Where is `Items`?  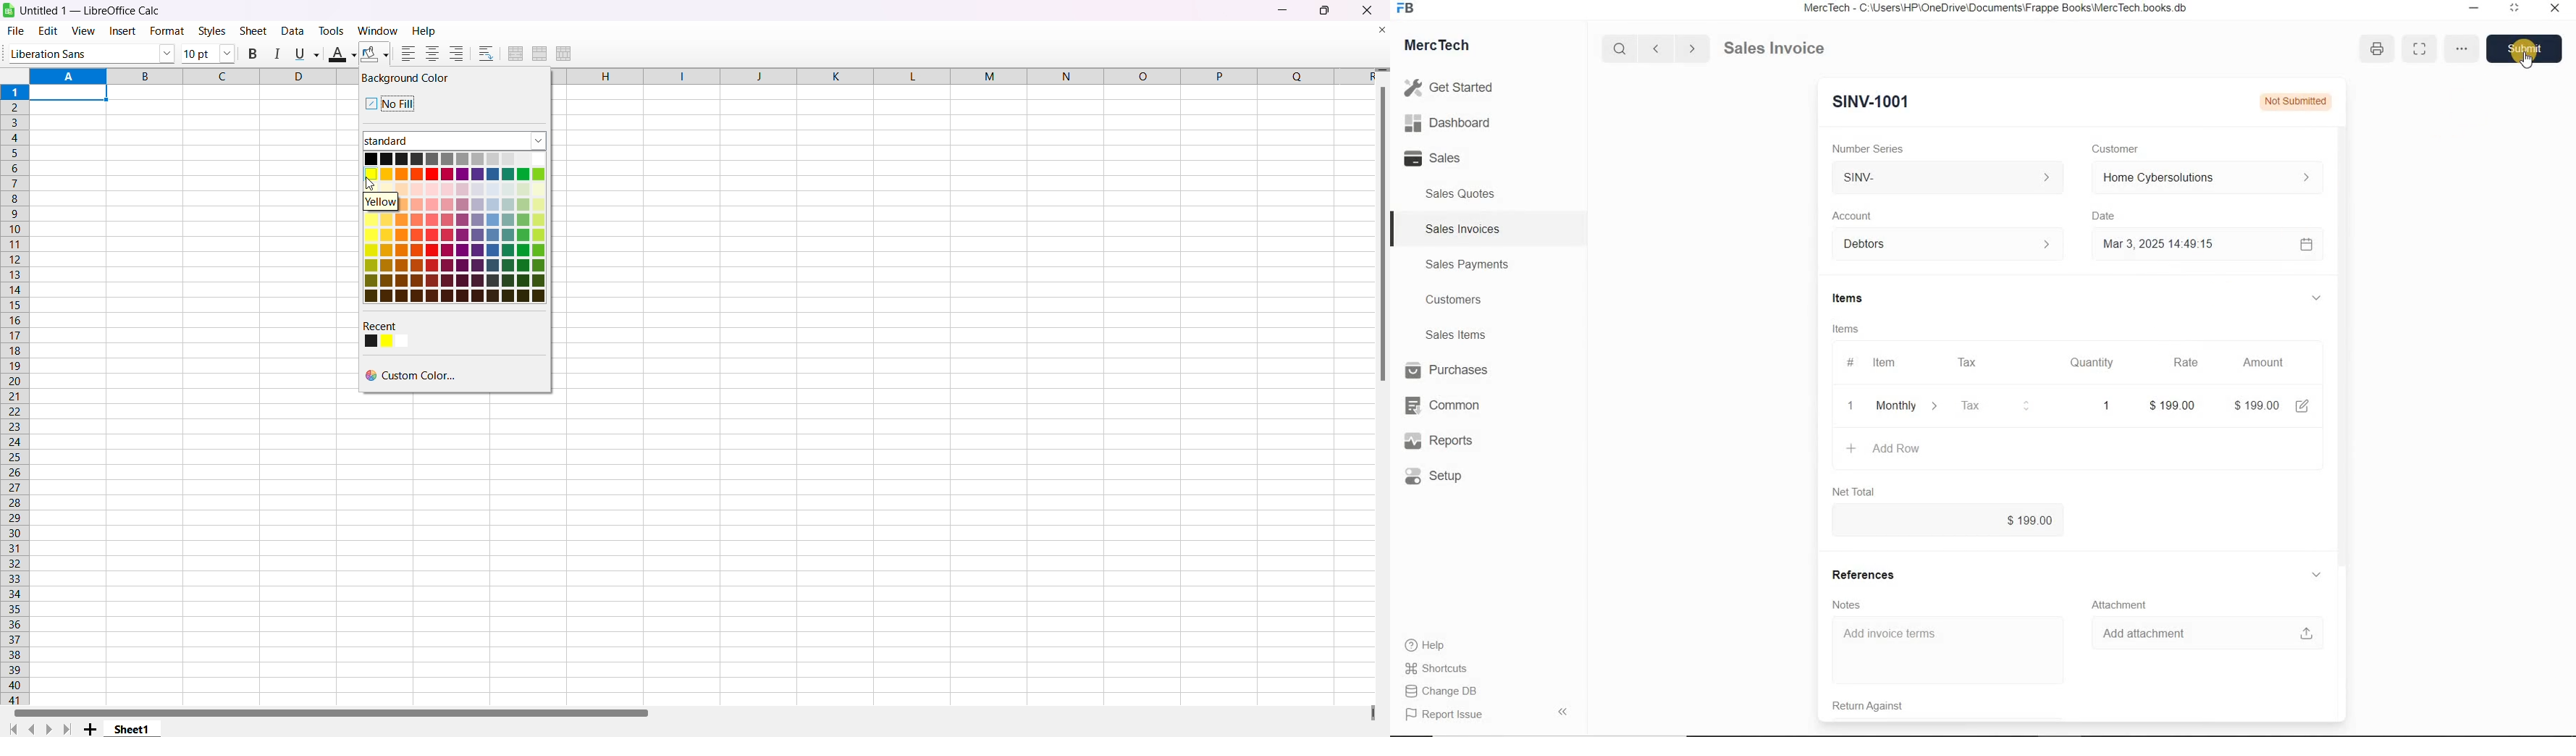
Items is located at coordinates (1855, 299).